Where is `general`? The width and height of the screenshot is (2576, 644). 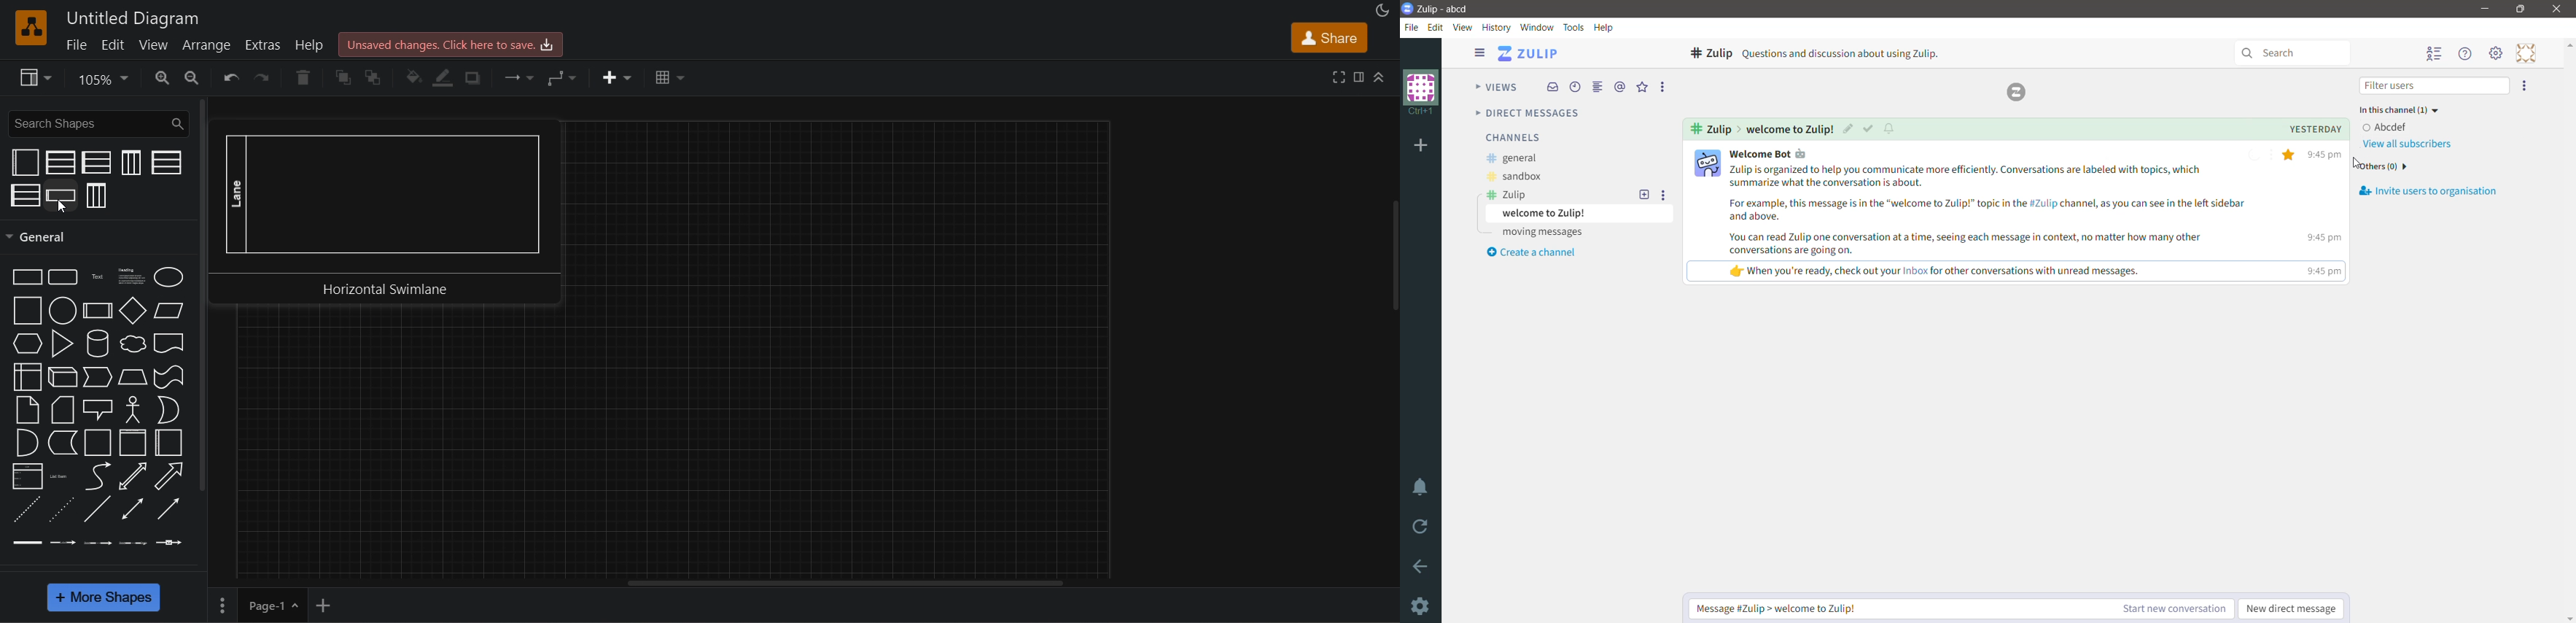 general is located at coordinates (203, 293).